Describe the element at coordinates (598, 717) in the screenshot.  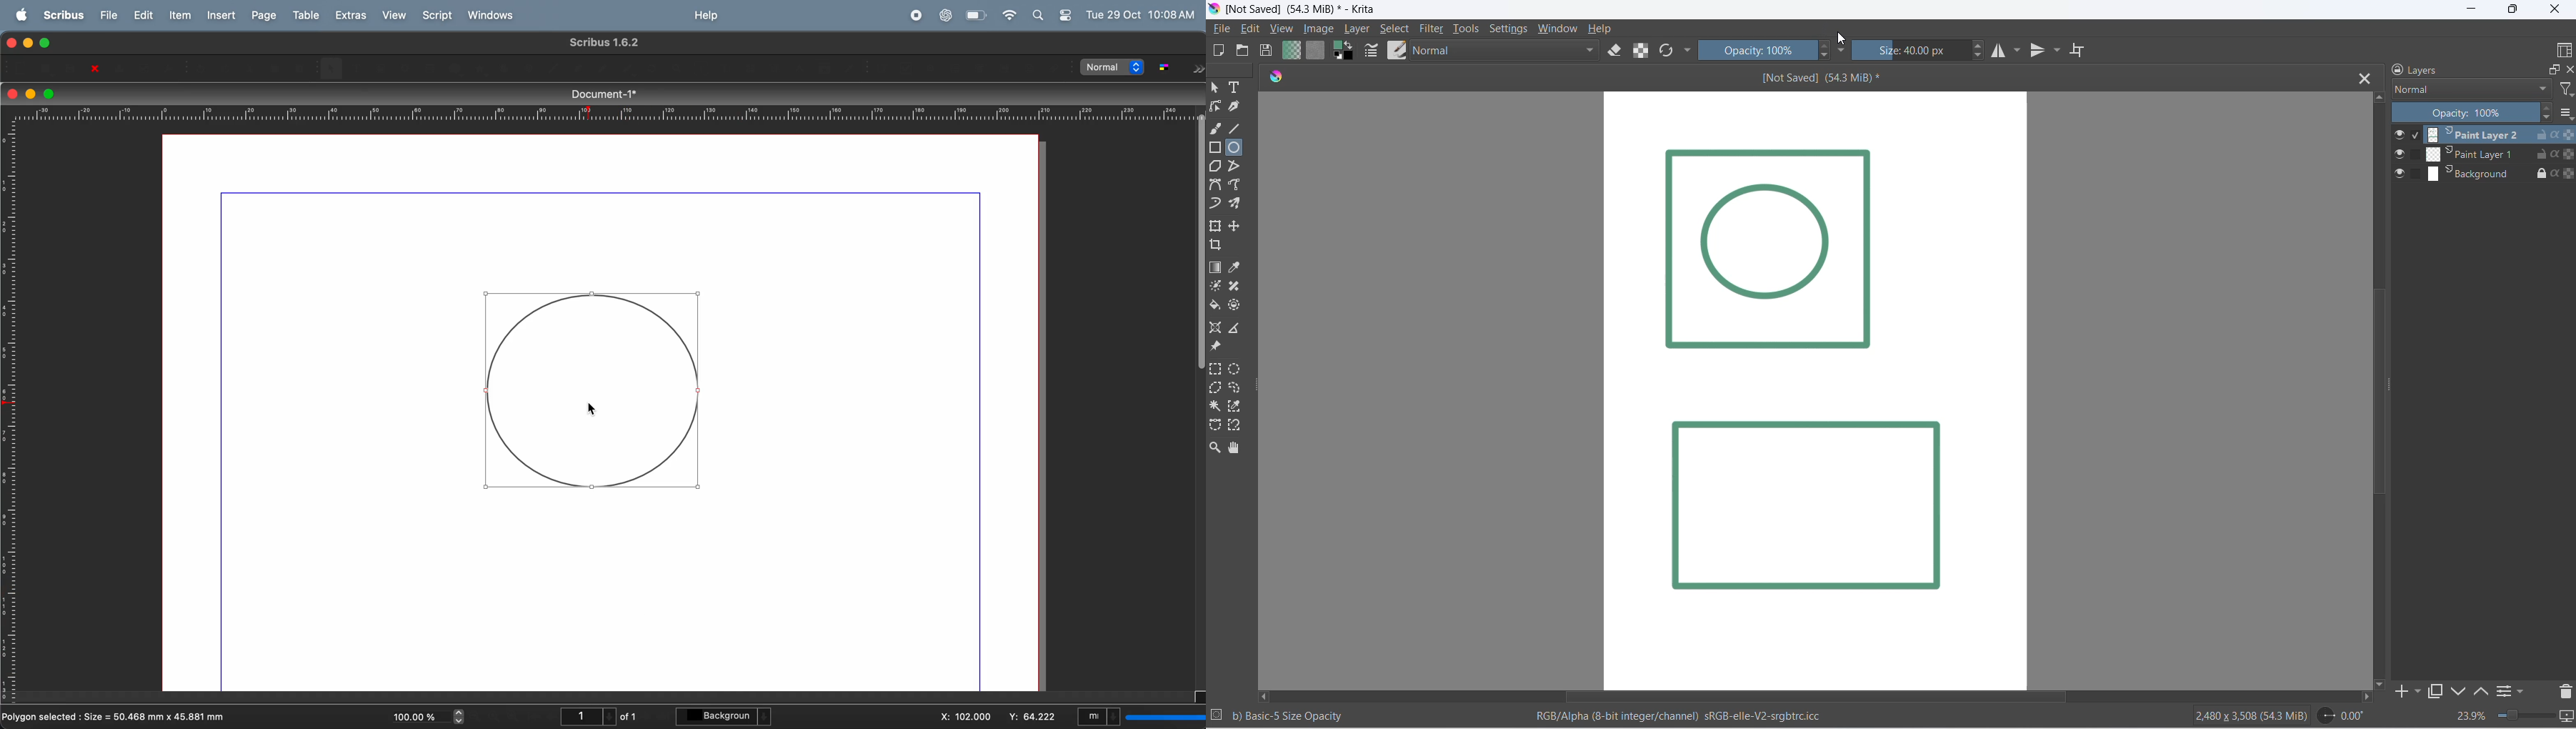
I see `page number` at that location.